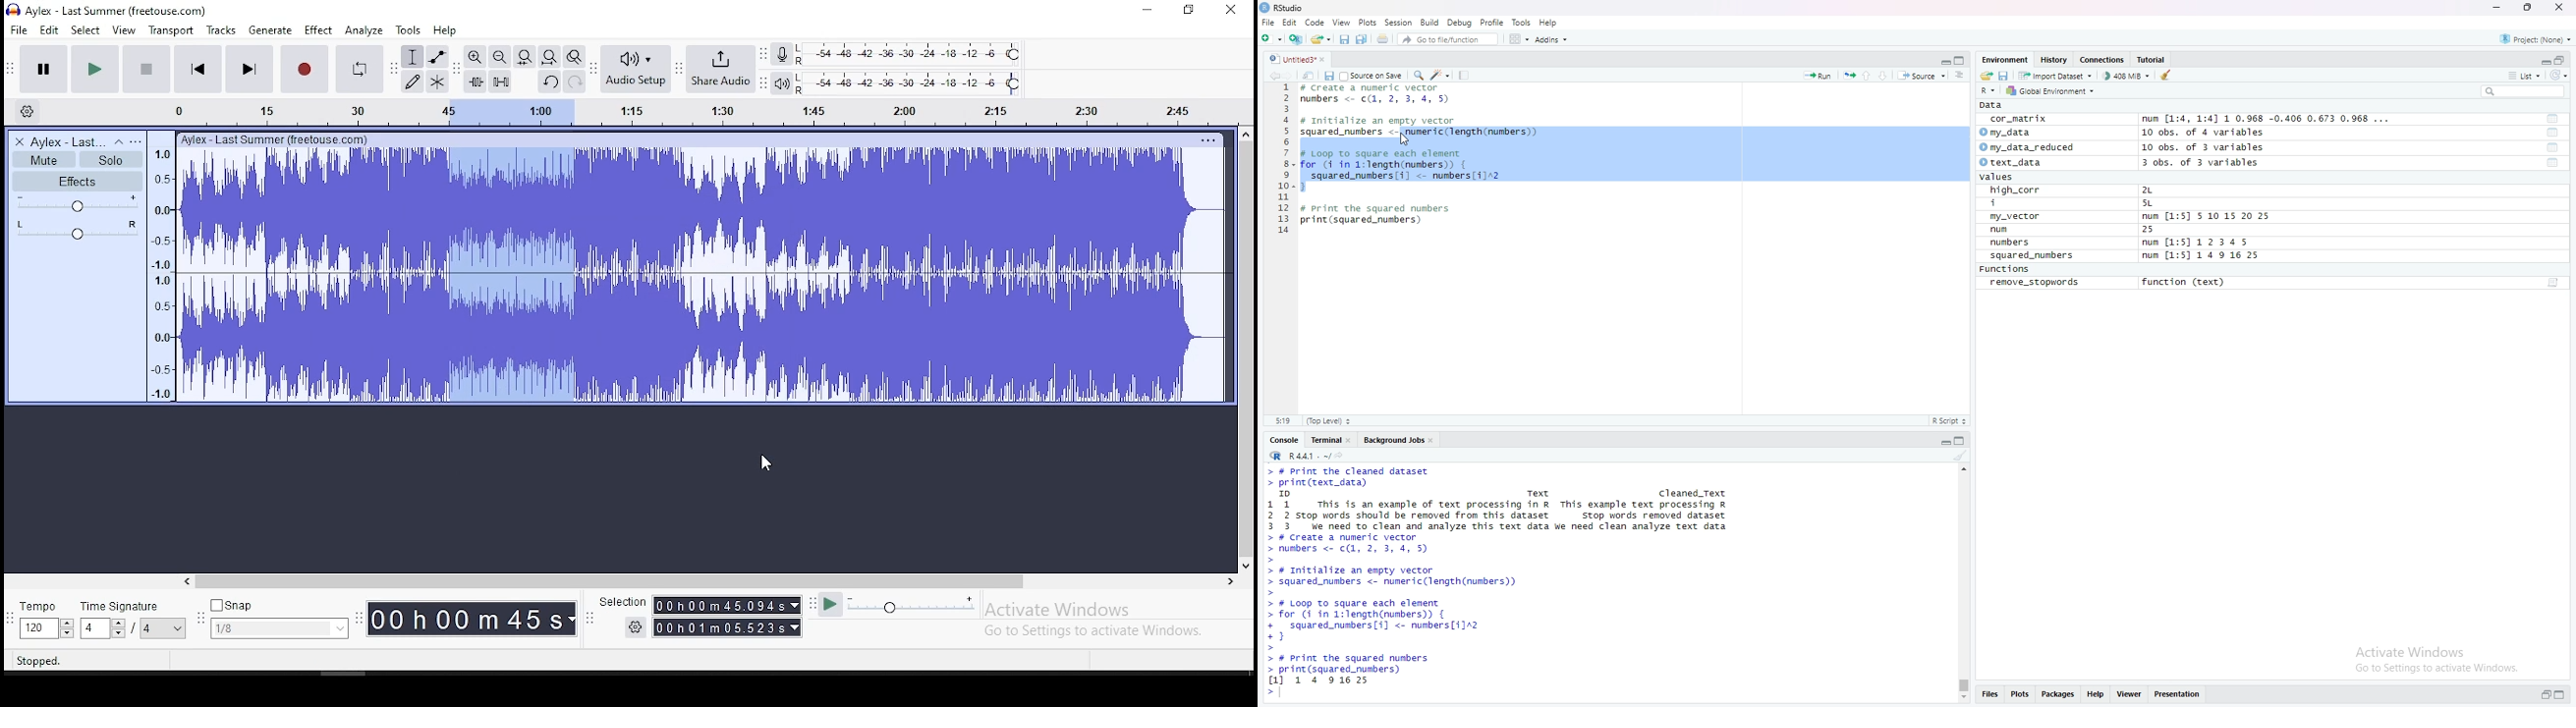  What do you see at coordinates (134, 622) in the screenshot?
I see `time signature` at bounding box center [134, 622].